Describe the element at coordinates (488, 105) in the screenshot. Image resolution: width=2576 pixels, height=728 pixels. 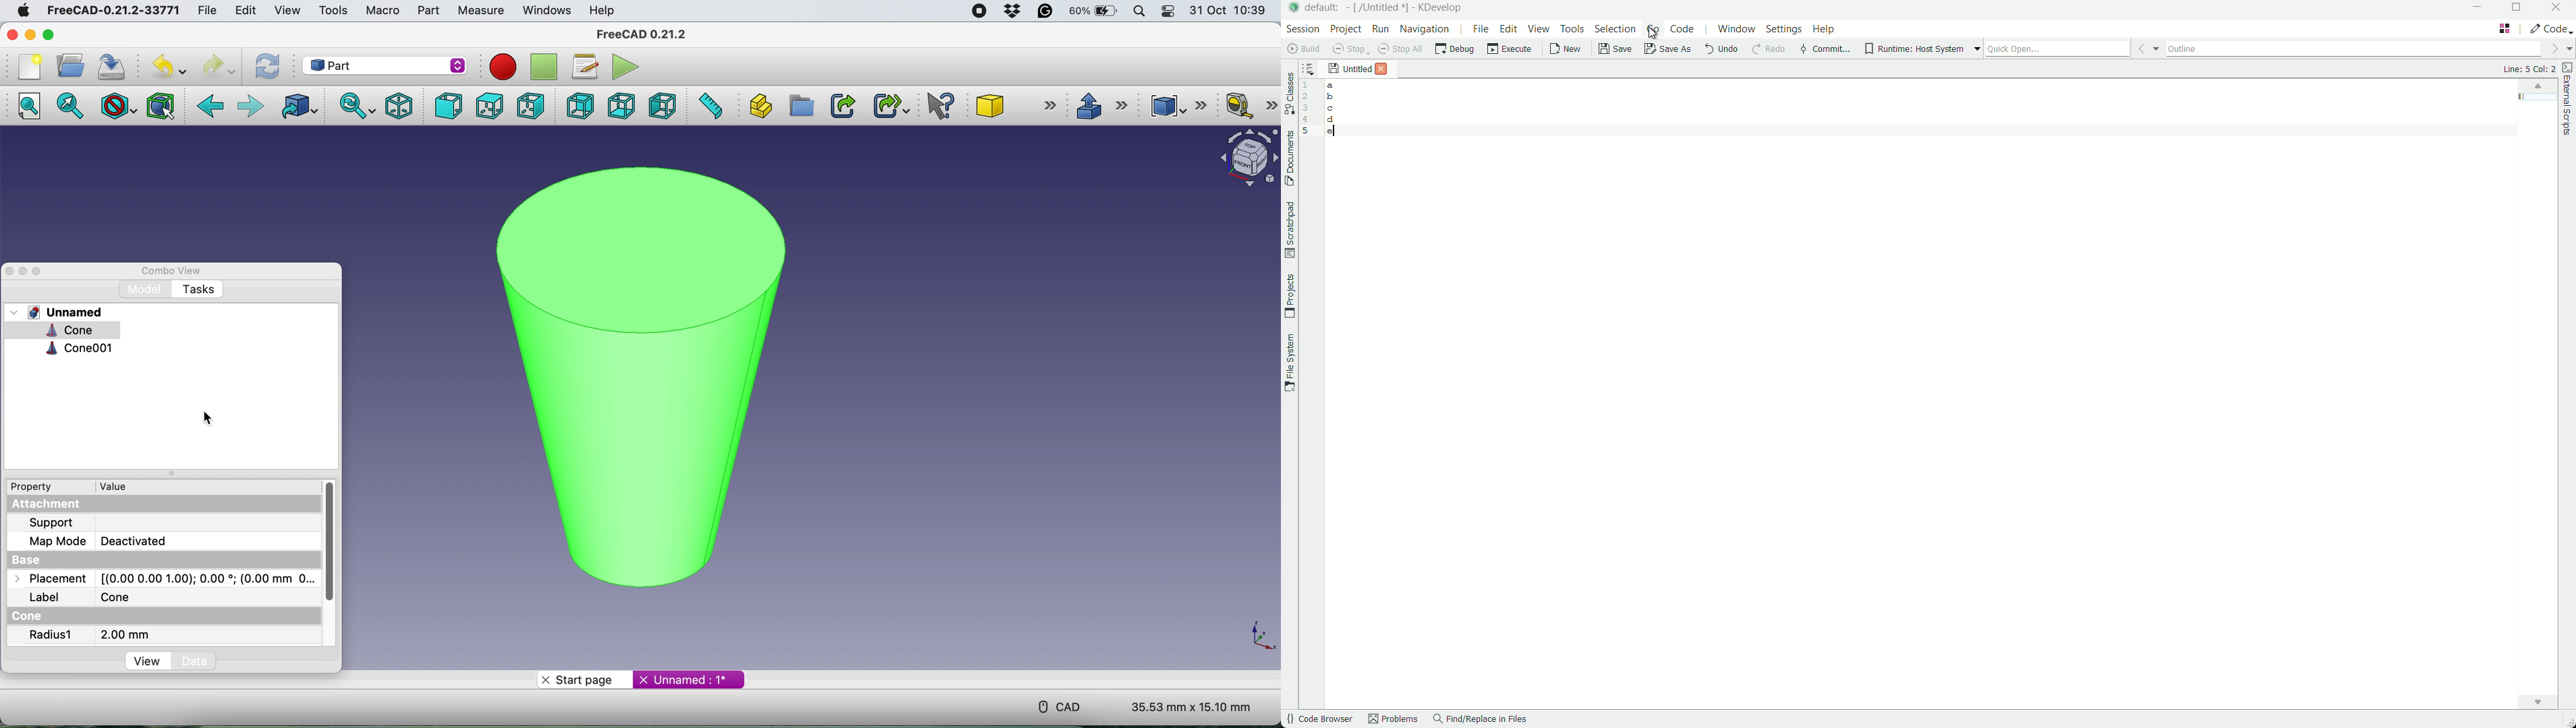
I see `top` at that location.